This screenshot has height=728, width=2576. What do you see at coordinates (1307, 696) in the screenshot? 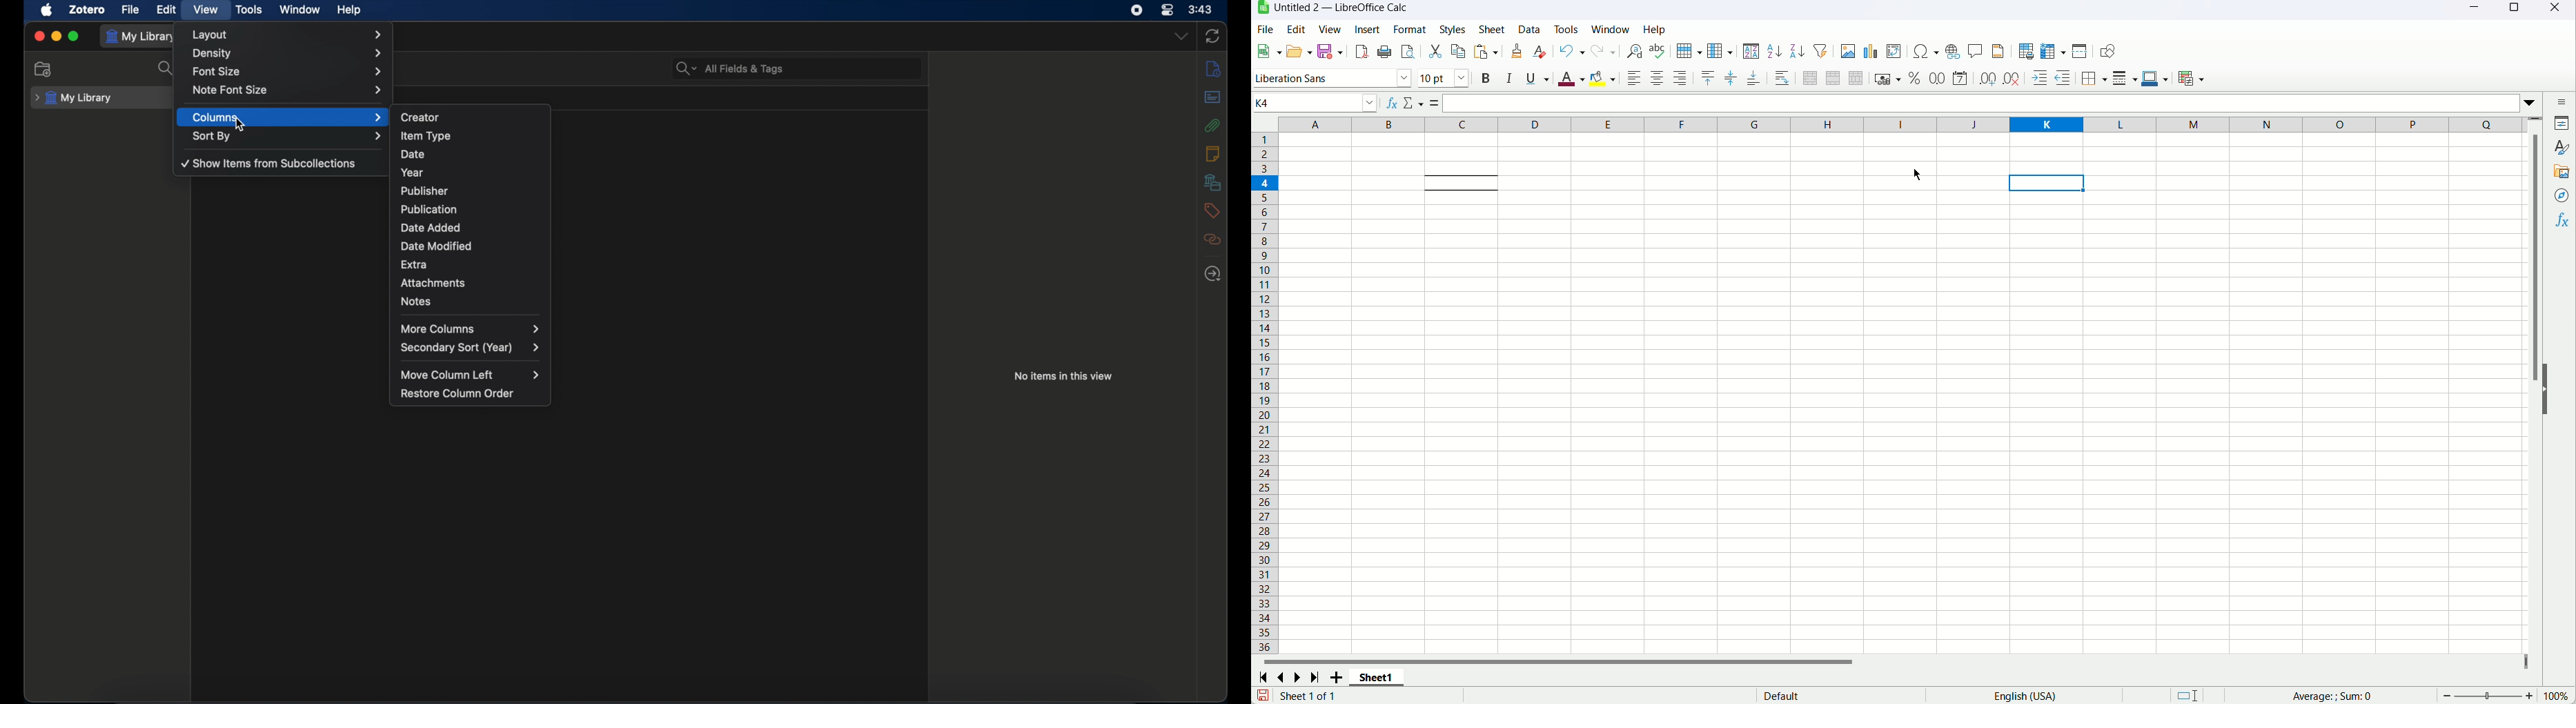
I see `Text` at bounding box center [1307, 696].